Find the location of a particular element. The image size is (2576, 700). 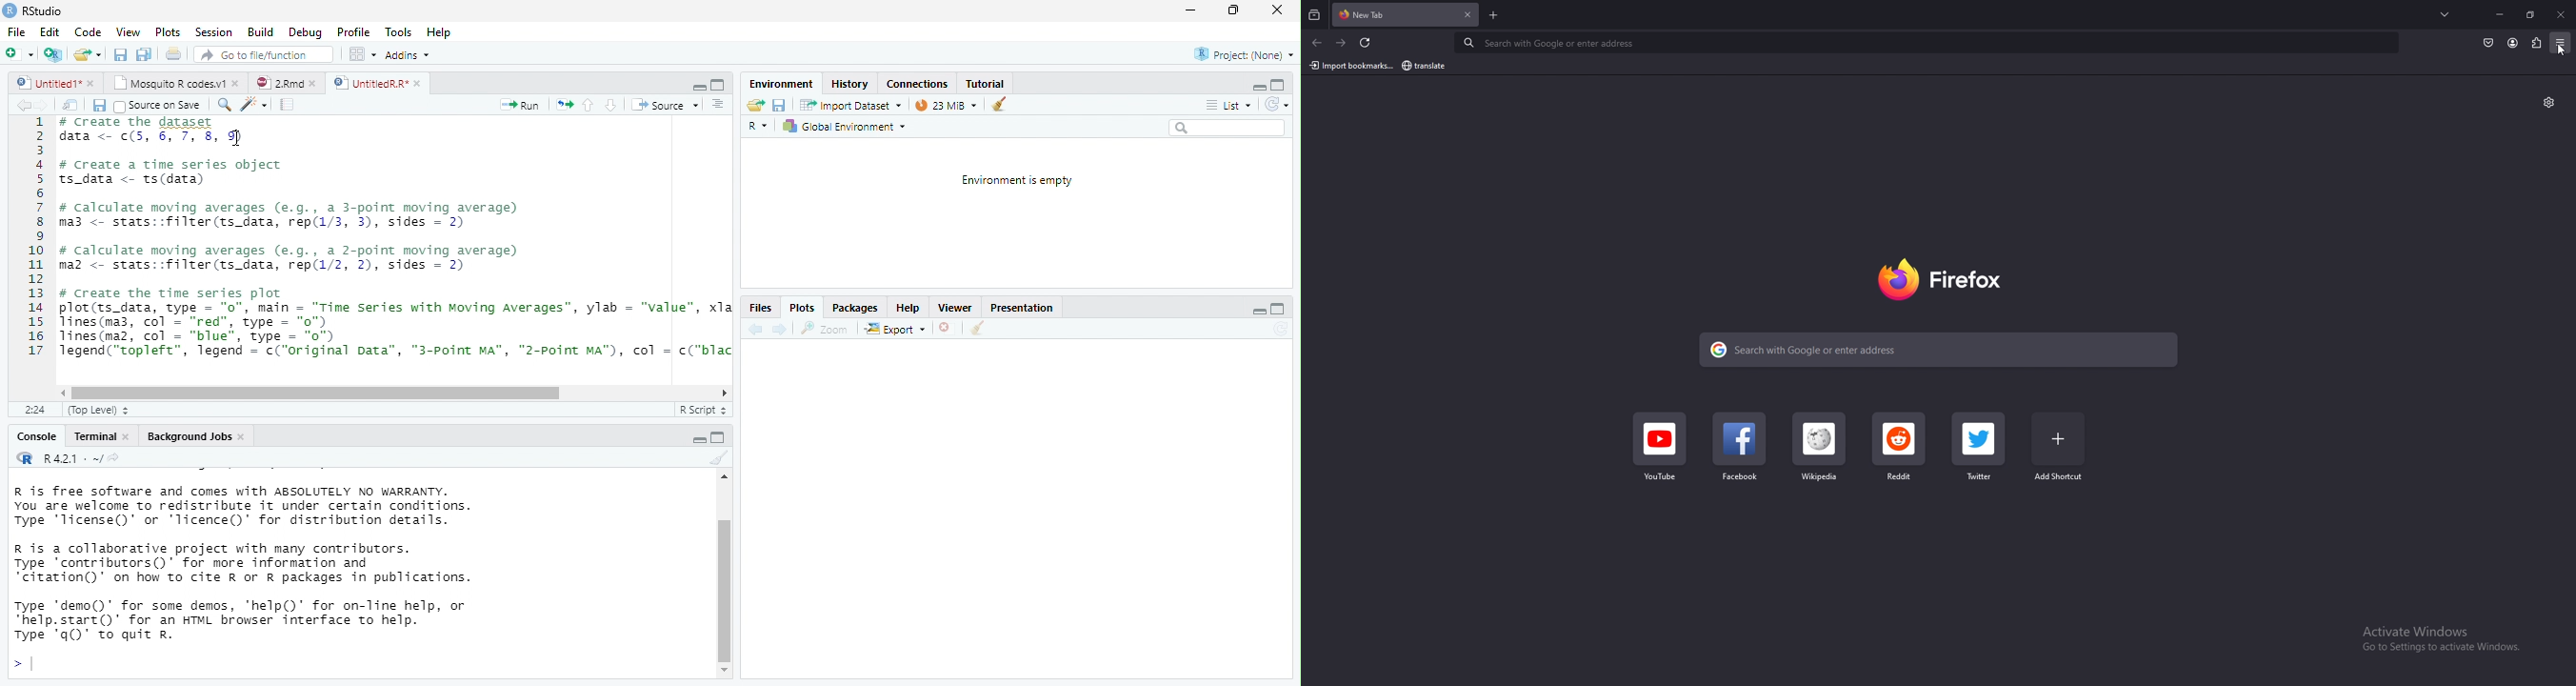

Document outline is located at coordinates (719, 105).